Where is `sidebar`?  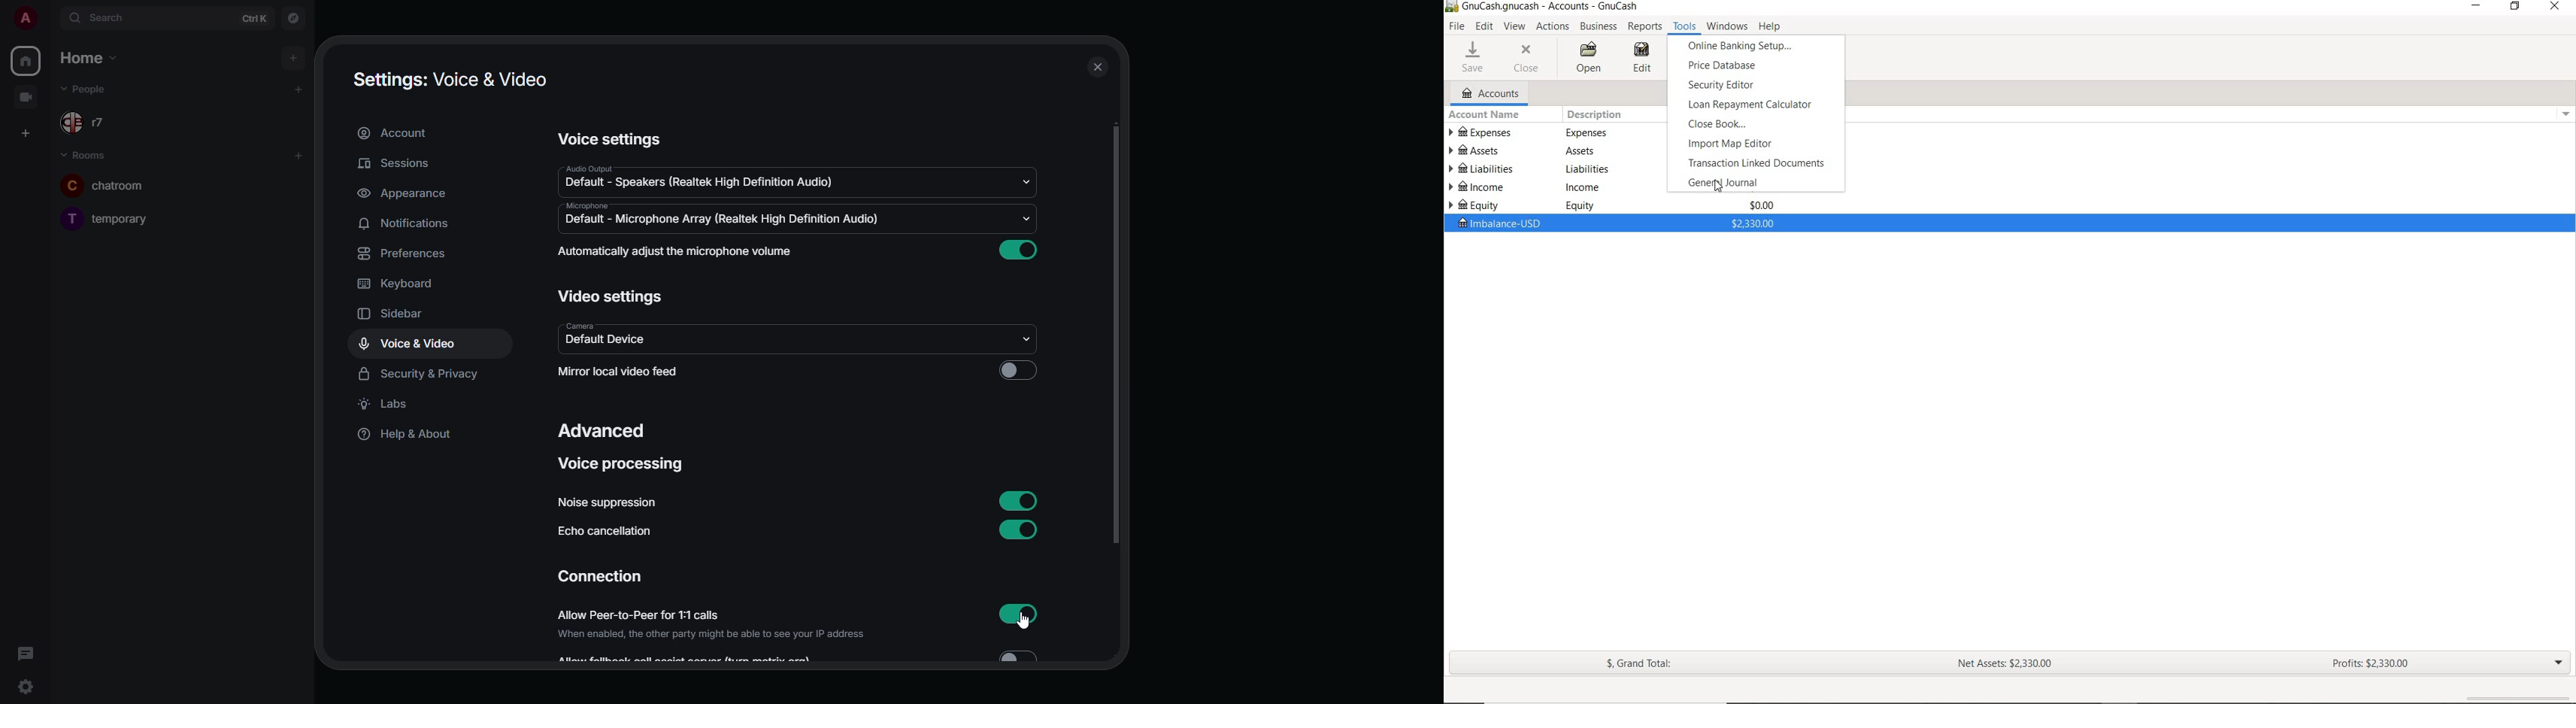 sidebar is located at coordinates (398, 313).